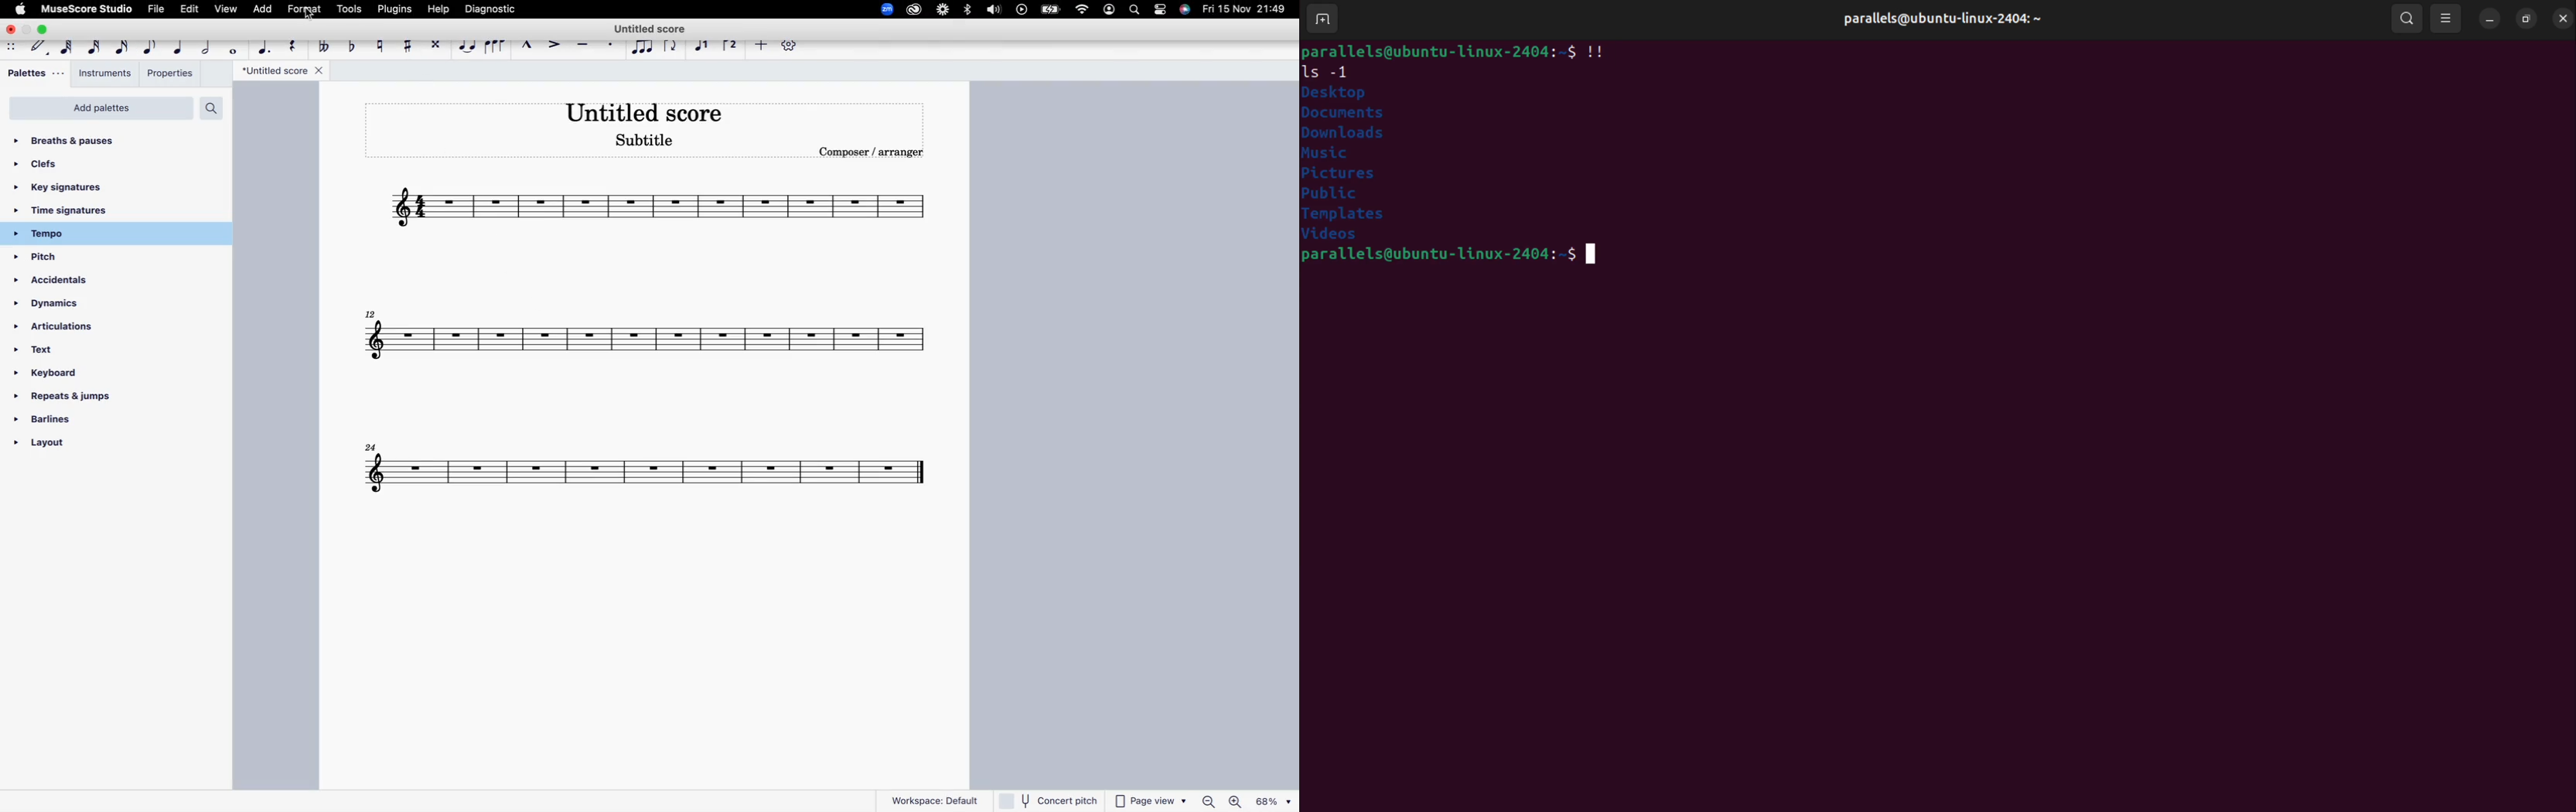  I want to click on zoom, so click(882, 9).